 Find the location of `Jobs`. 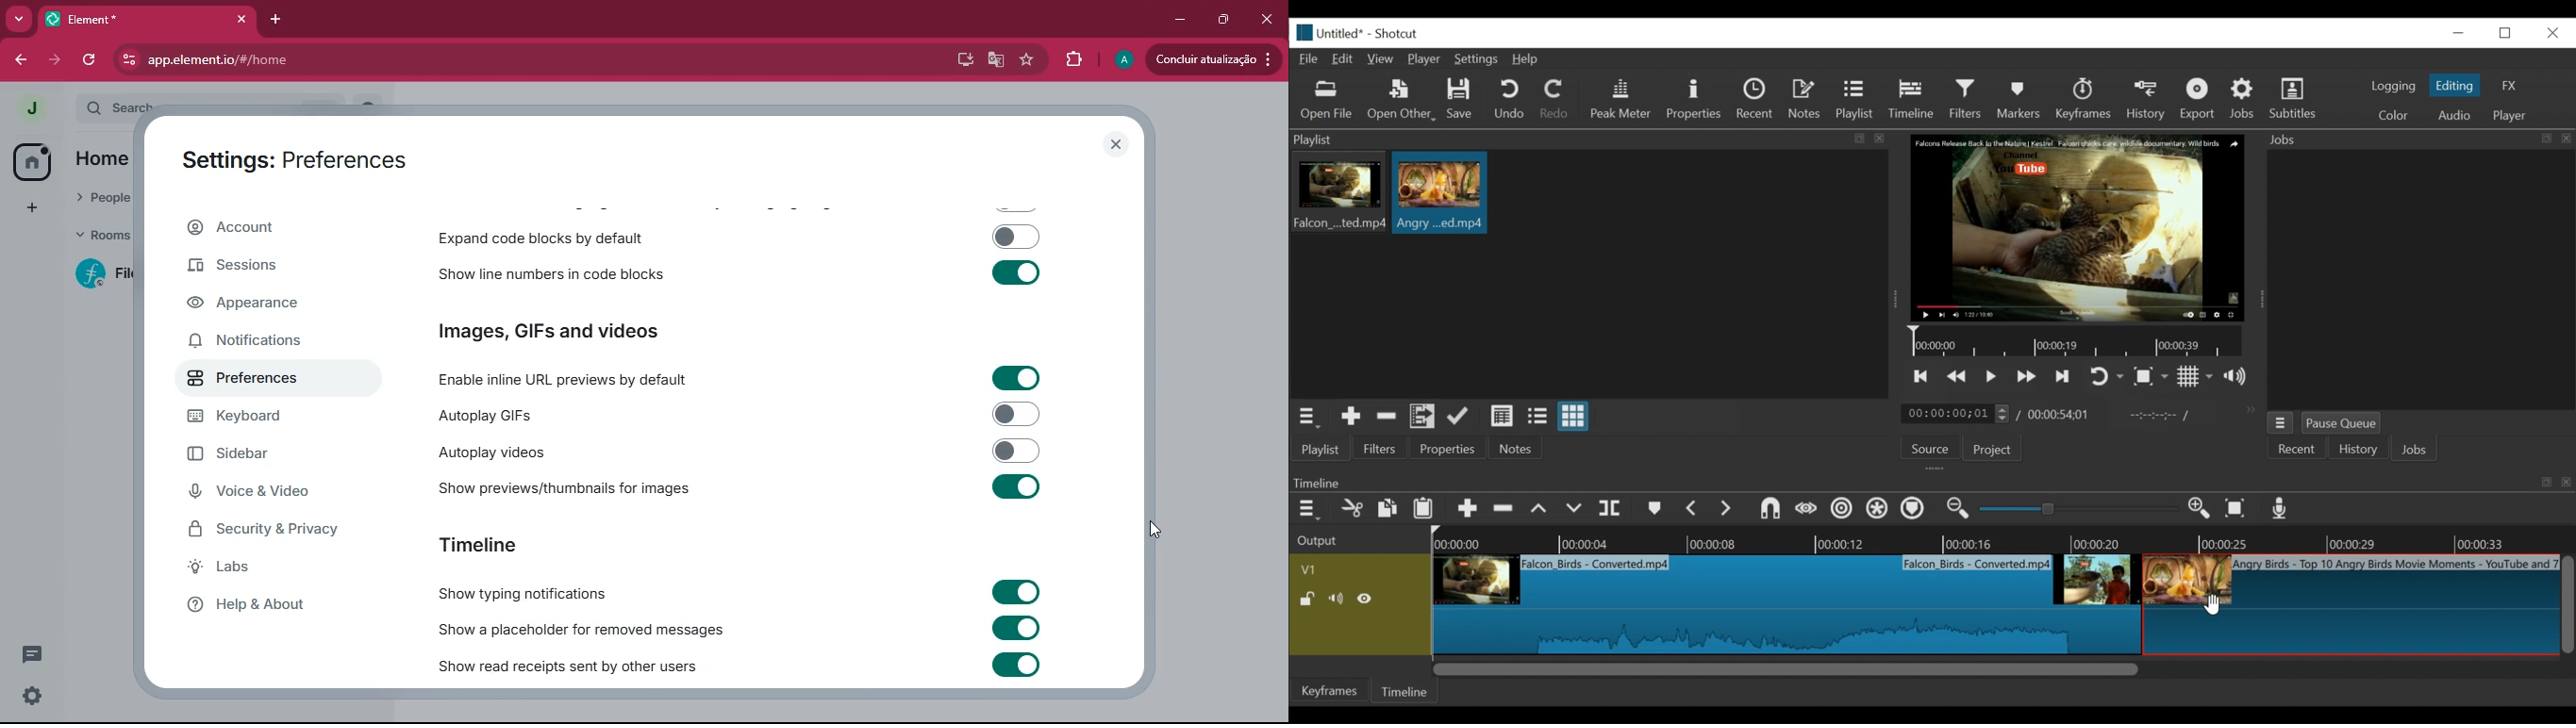

Jobs is located at coordinates (2245, 98).